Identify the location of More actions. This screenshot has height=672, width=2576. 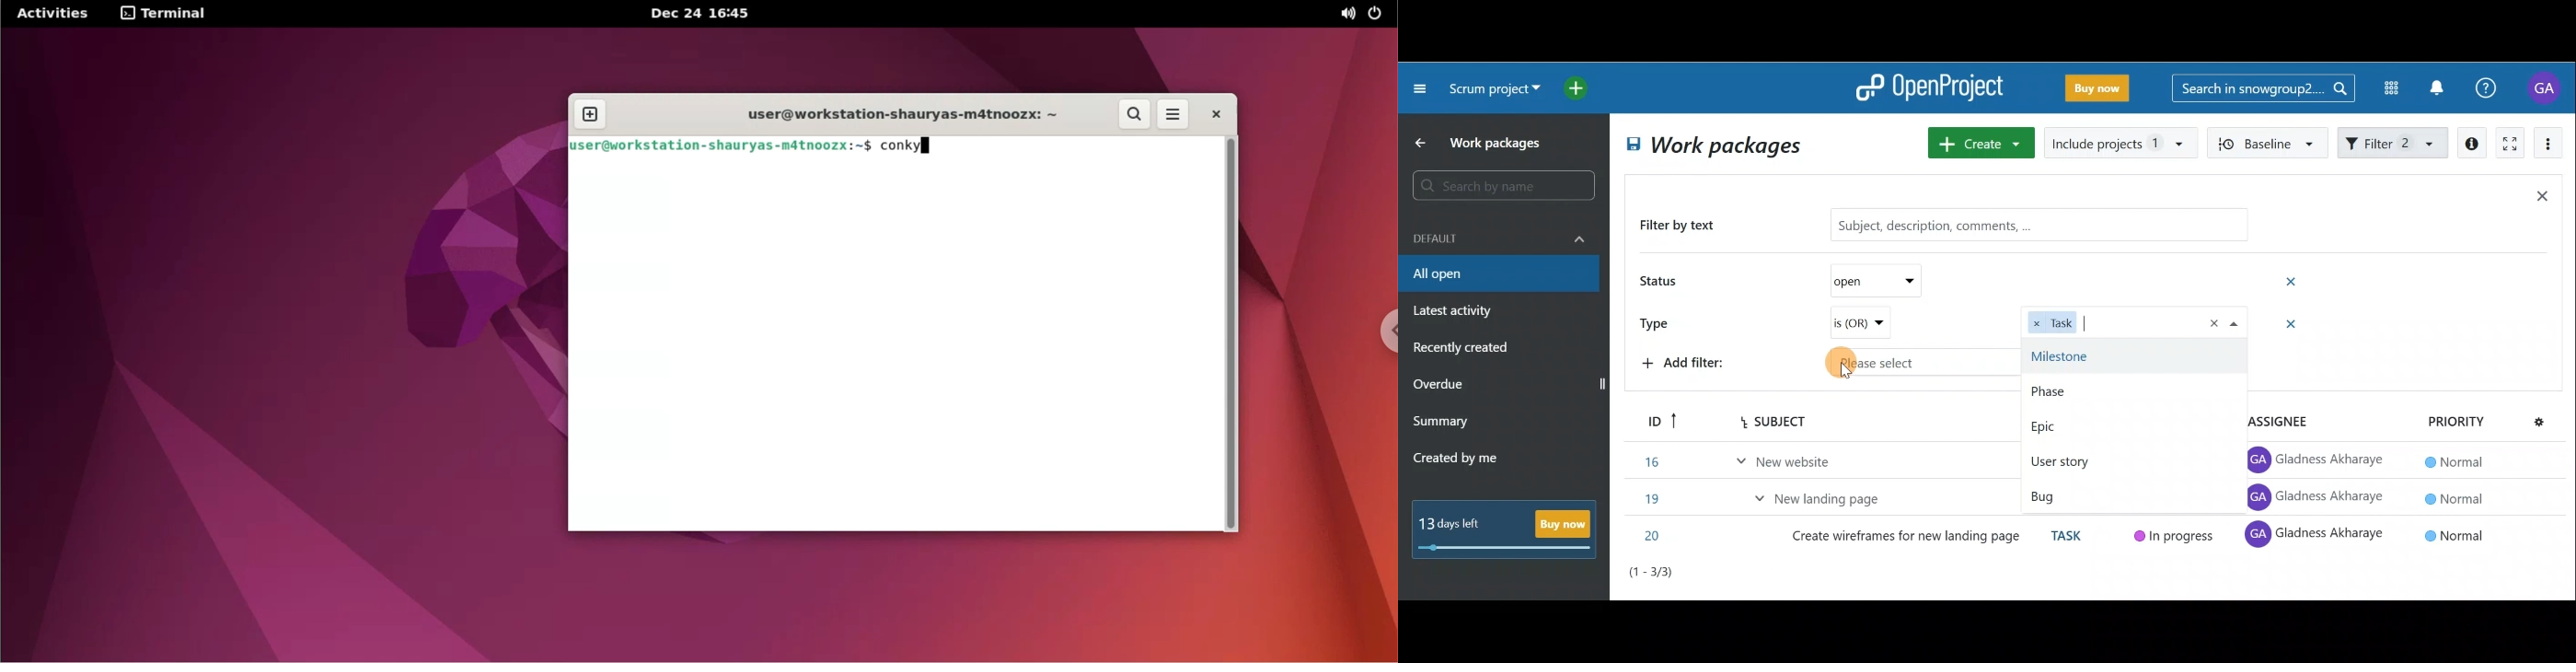
(2548, 146).